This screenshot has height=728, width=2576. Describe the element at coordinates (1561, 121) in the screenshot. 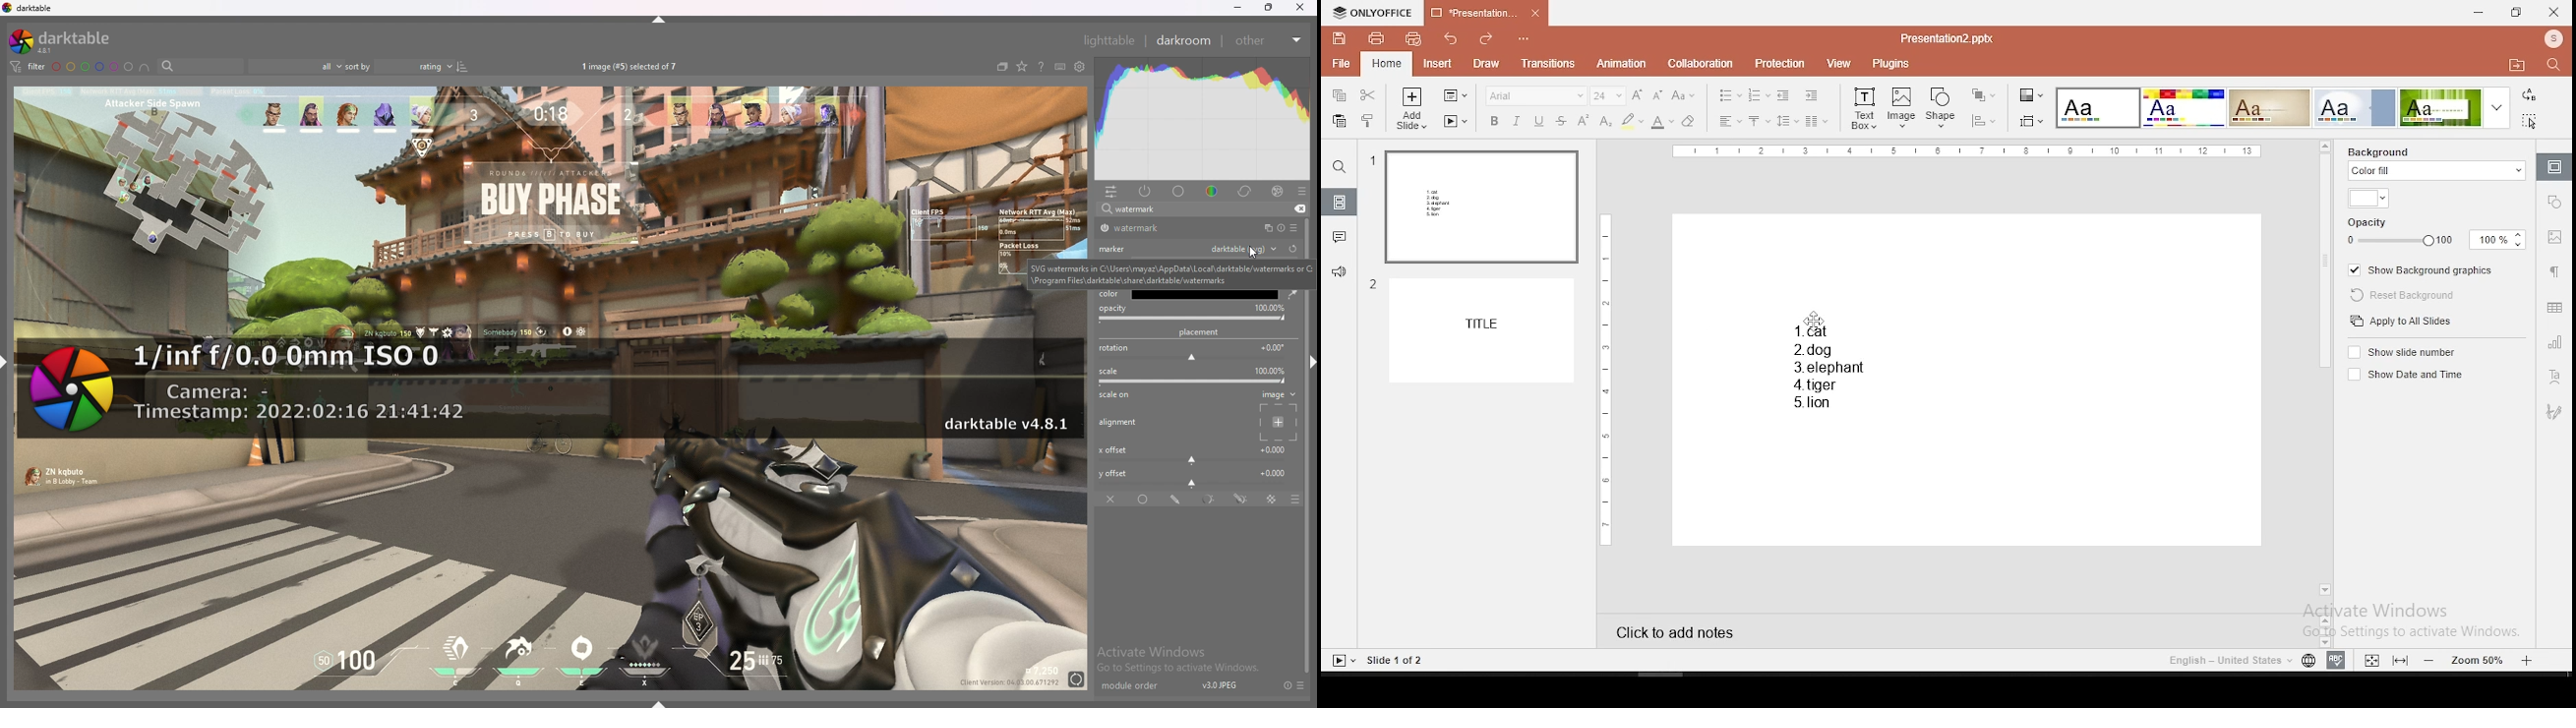

I see `strikethrough` at that location.